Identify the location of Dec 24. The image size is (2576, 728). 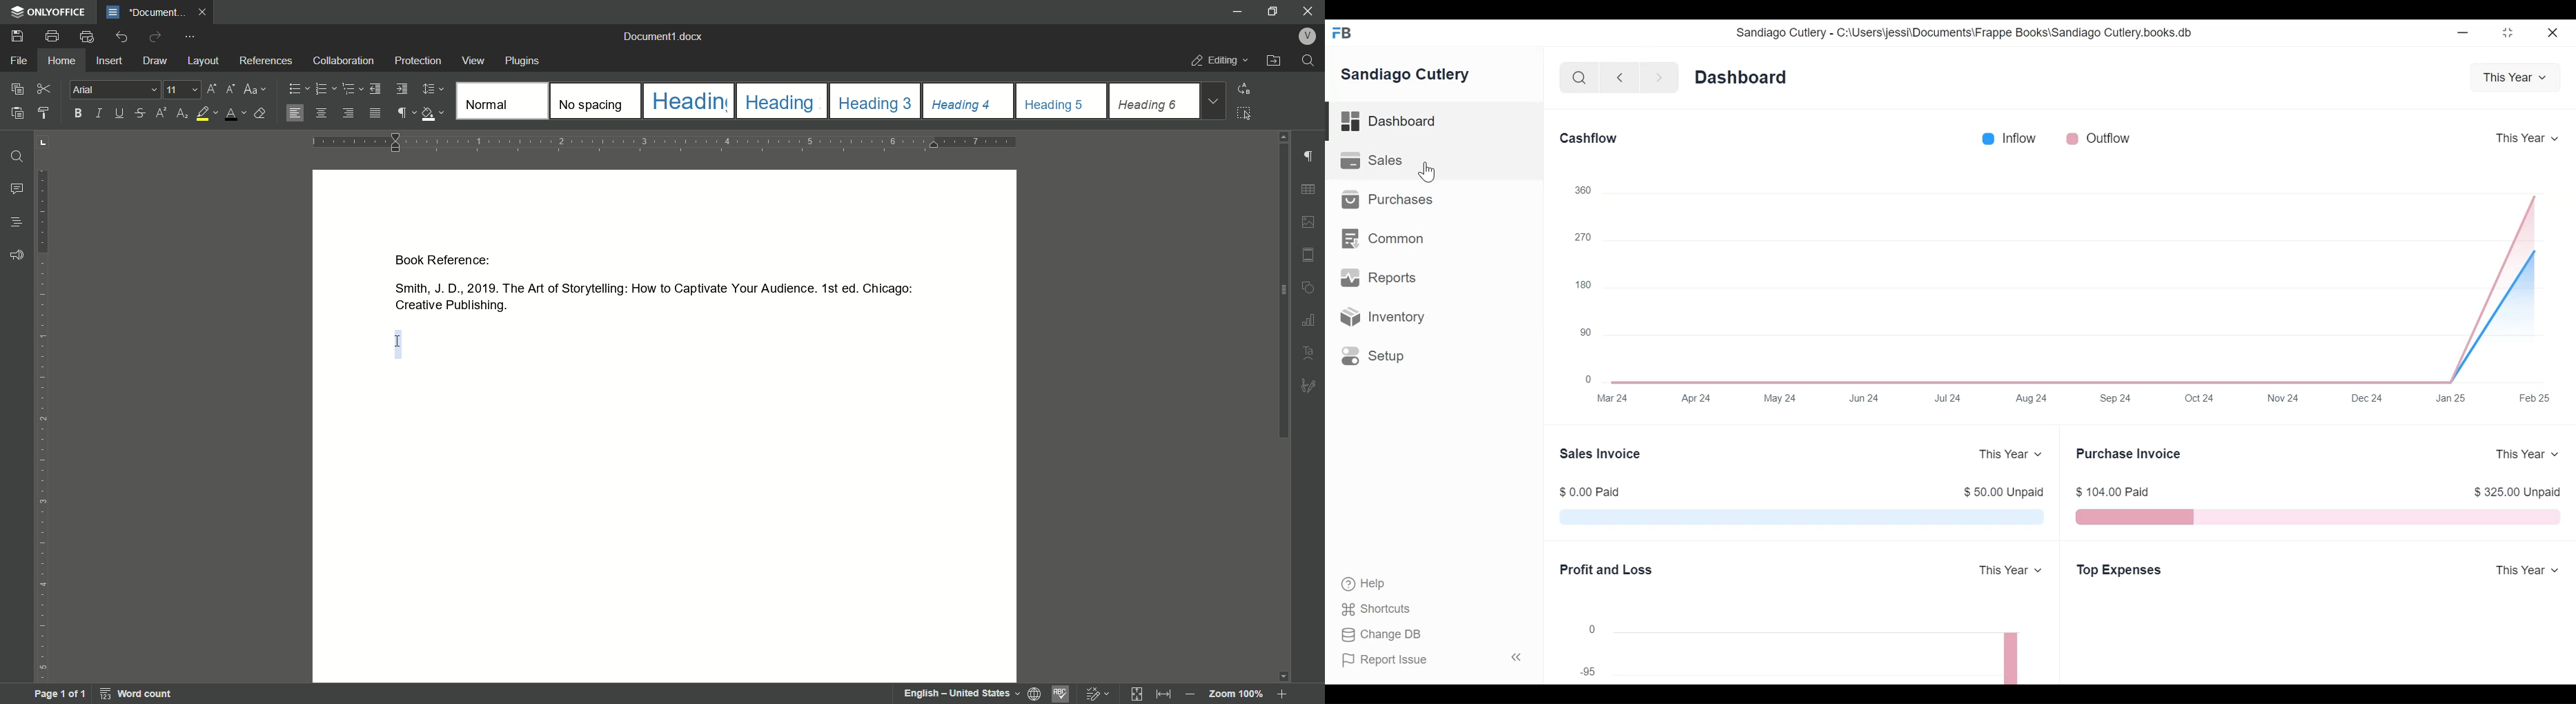
(2366, 399).